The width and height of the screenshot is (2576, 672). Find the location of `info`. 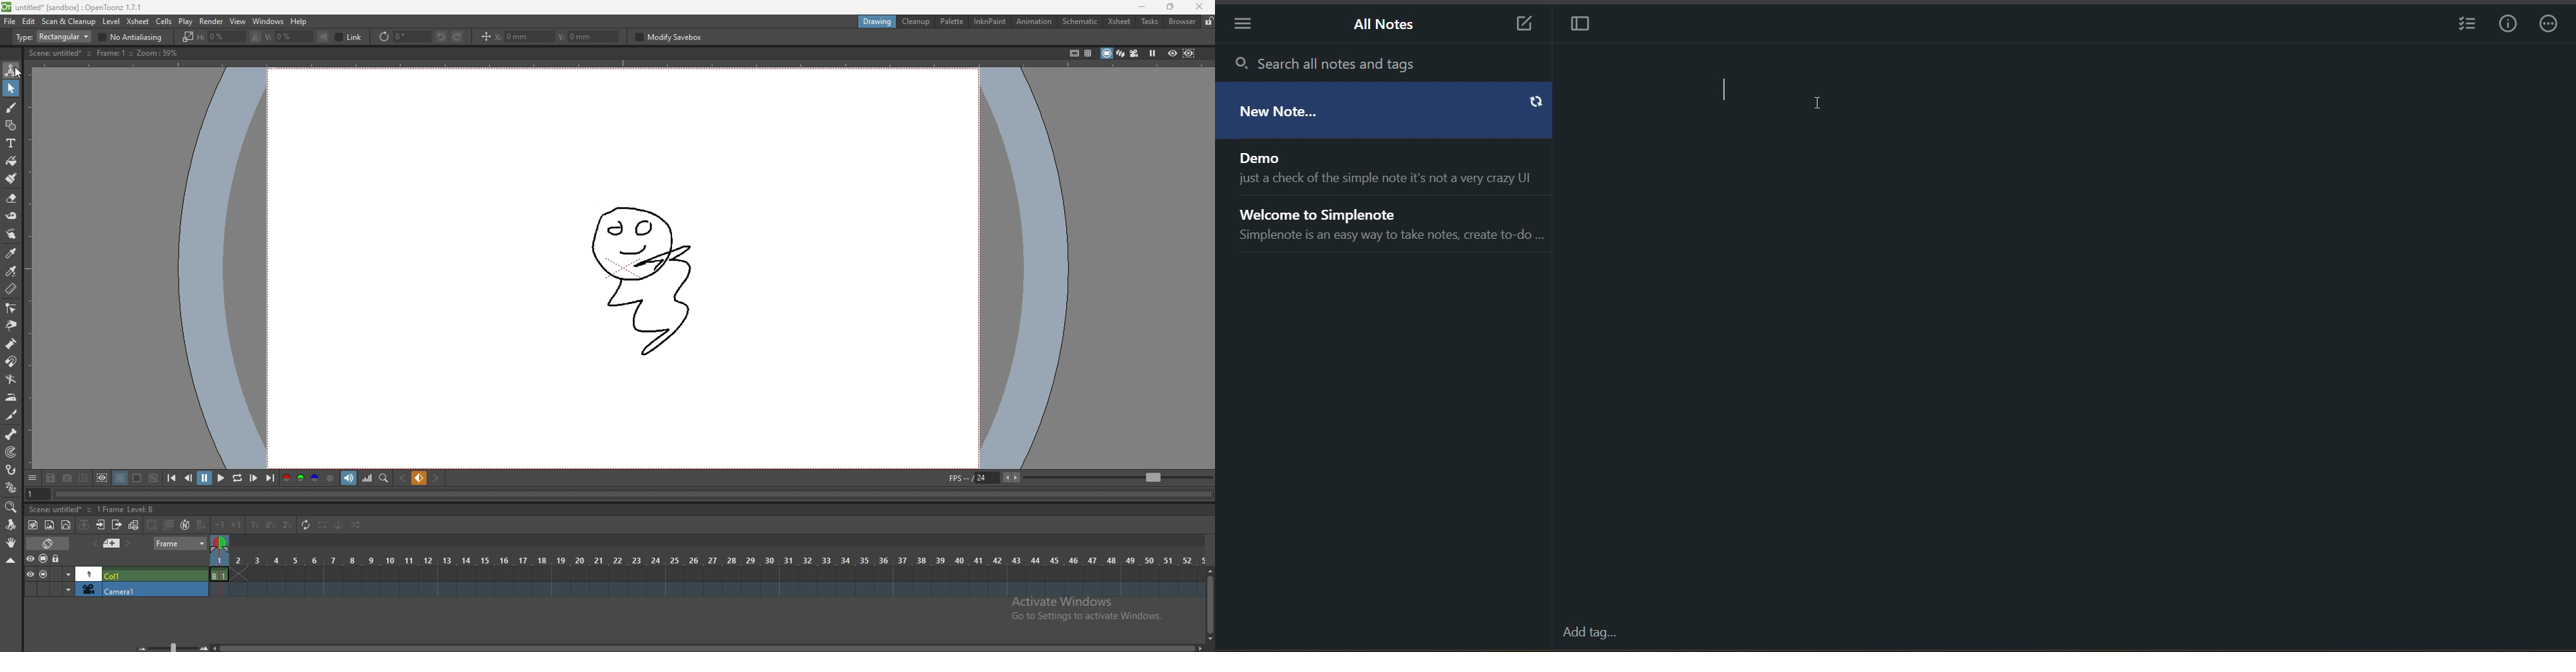

info is located at coordinates (2509, 26).